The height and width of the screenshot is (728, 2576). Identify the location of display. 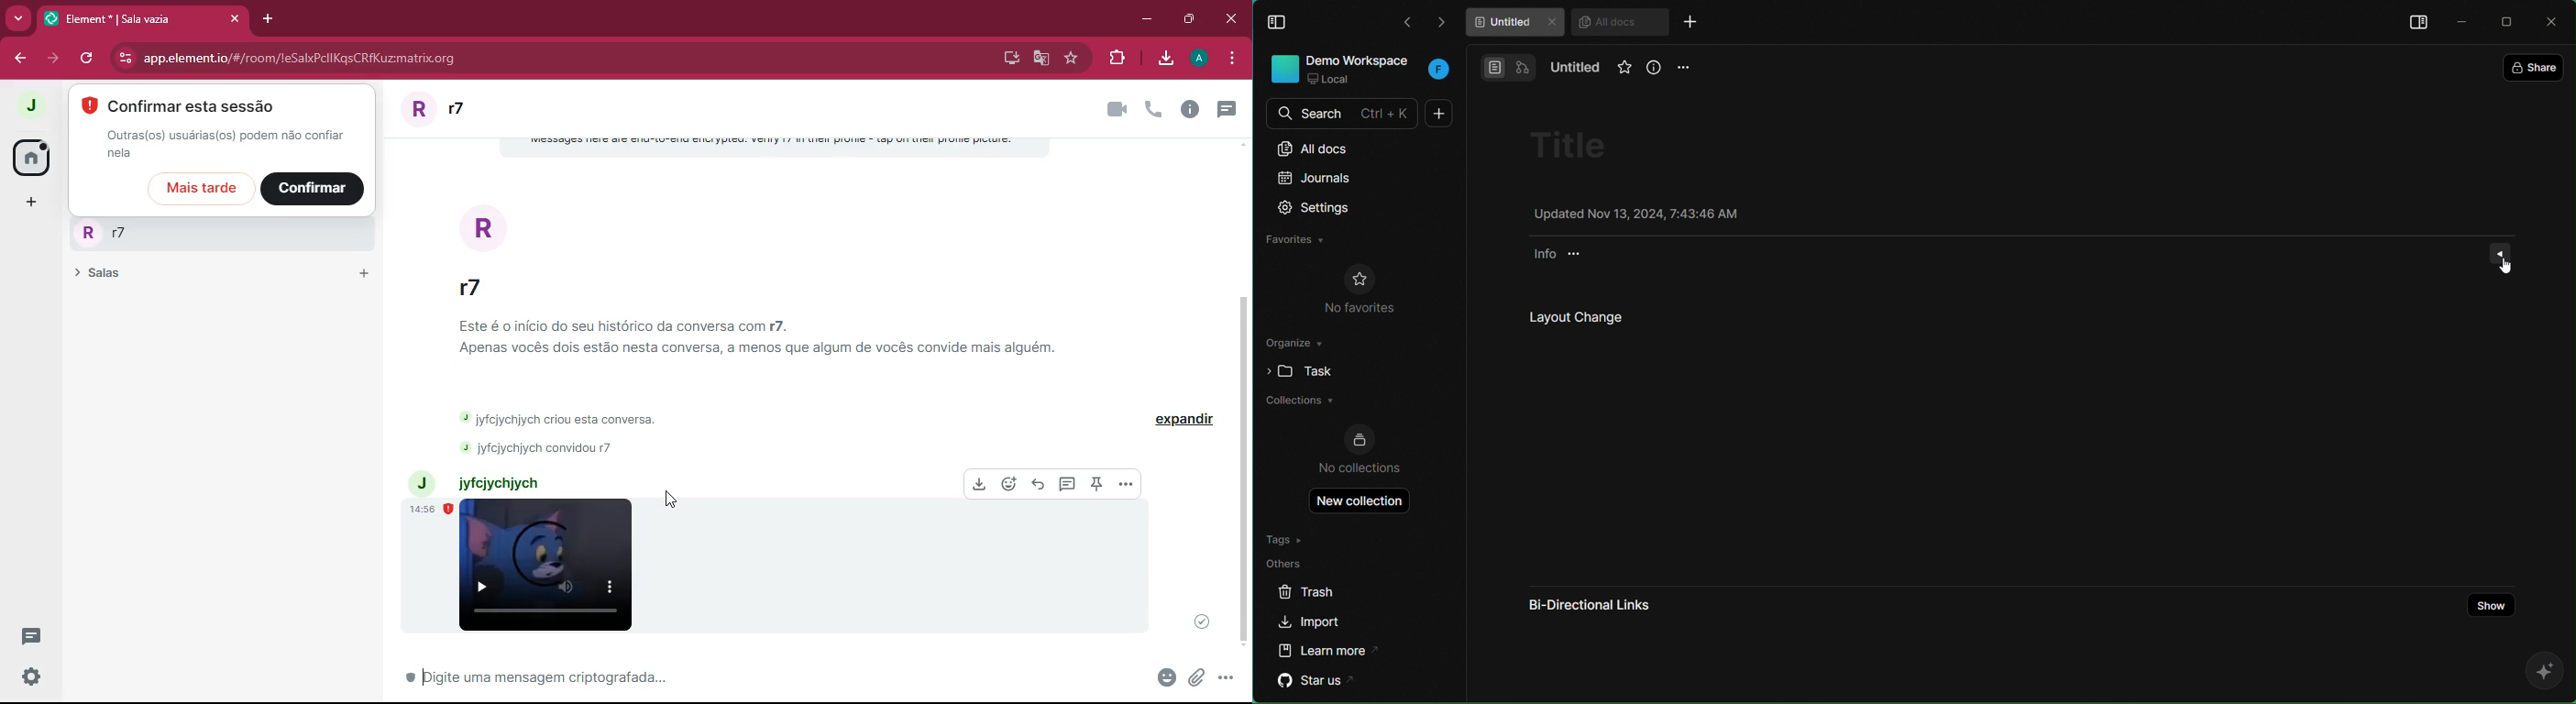
(2417, 21).